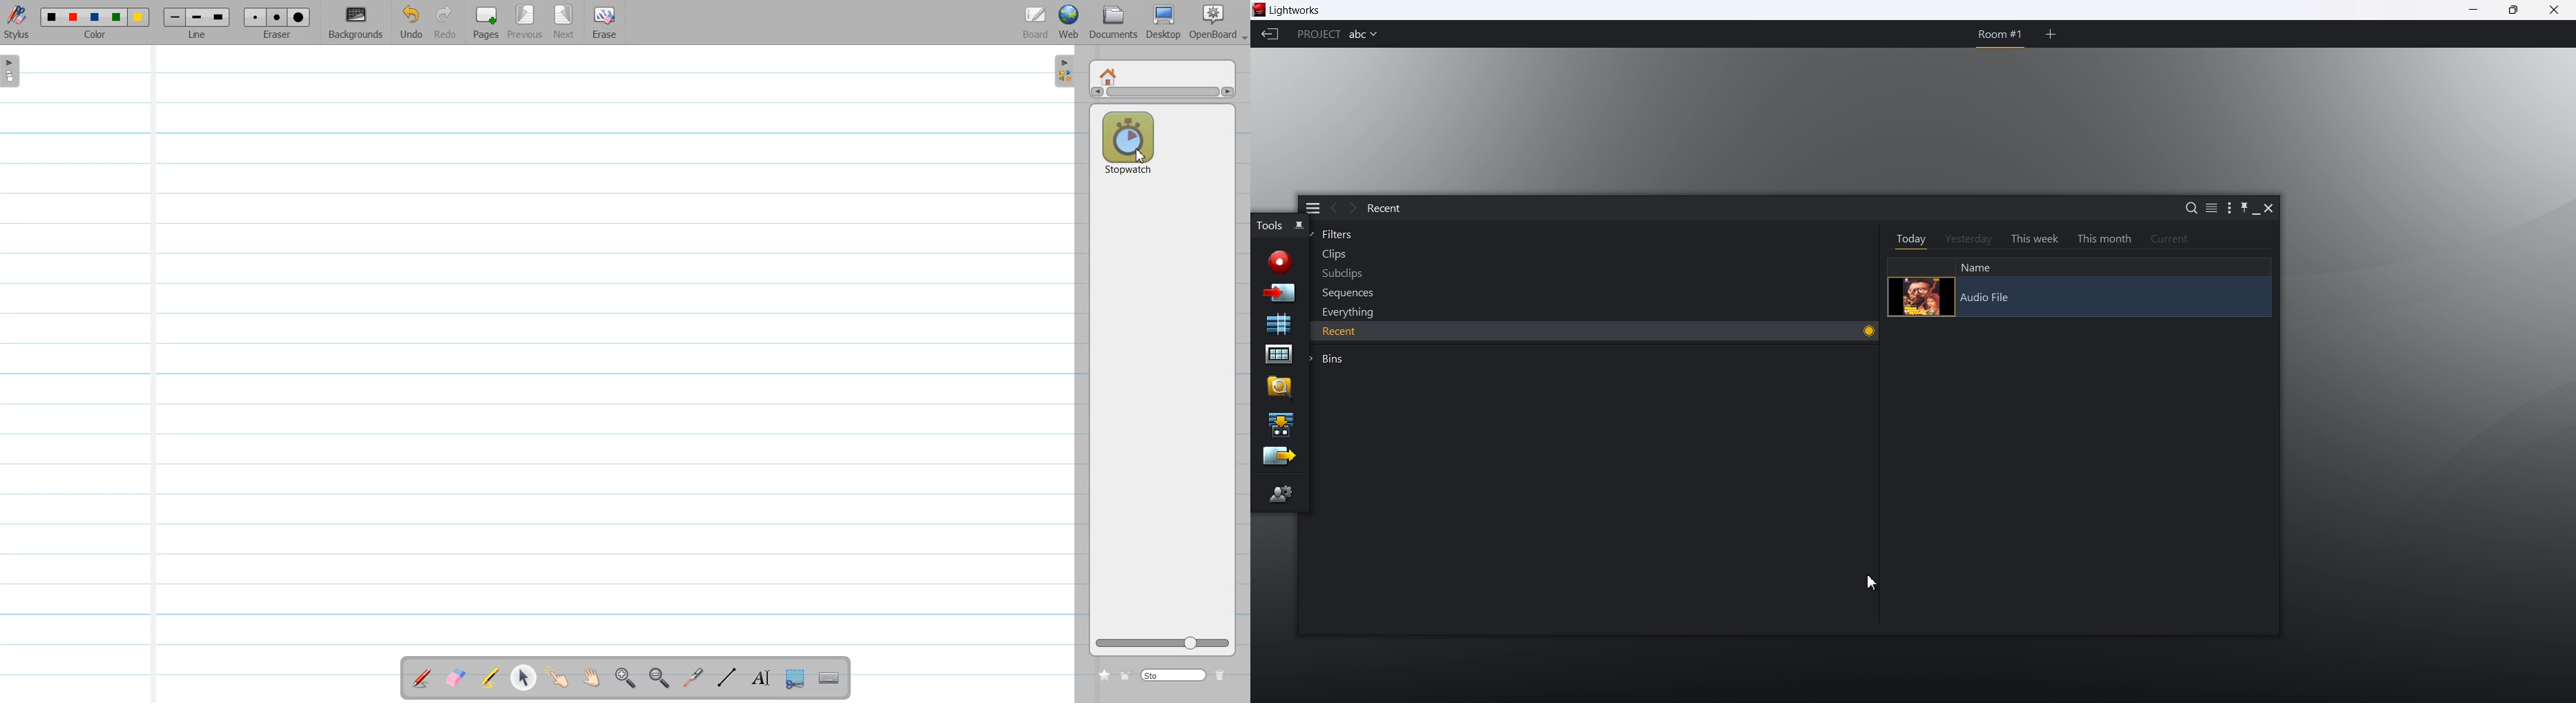  Describe the element at coordinates (1162, 94) in the screenshot. I see `Vertical scroll bar` at that location.